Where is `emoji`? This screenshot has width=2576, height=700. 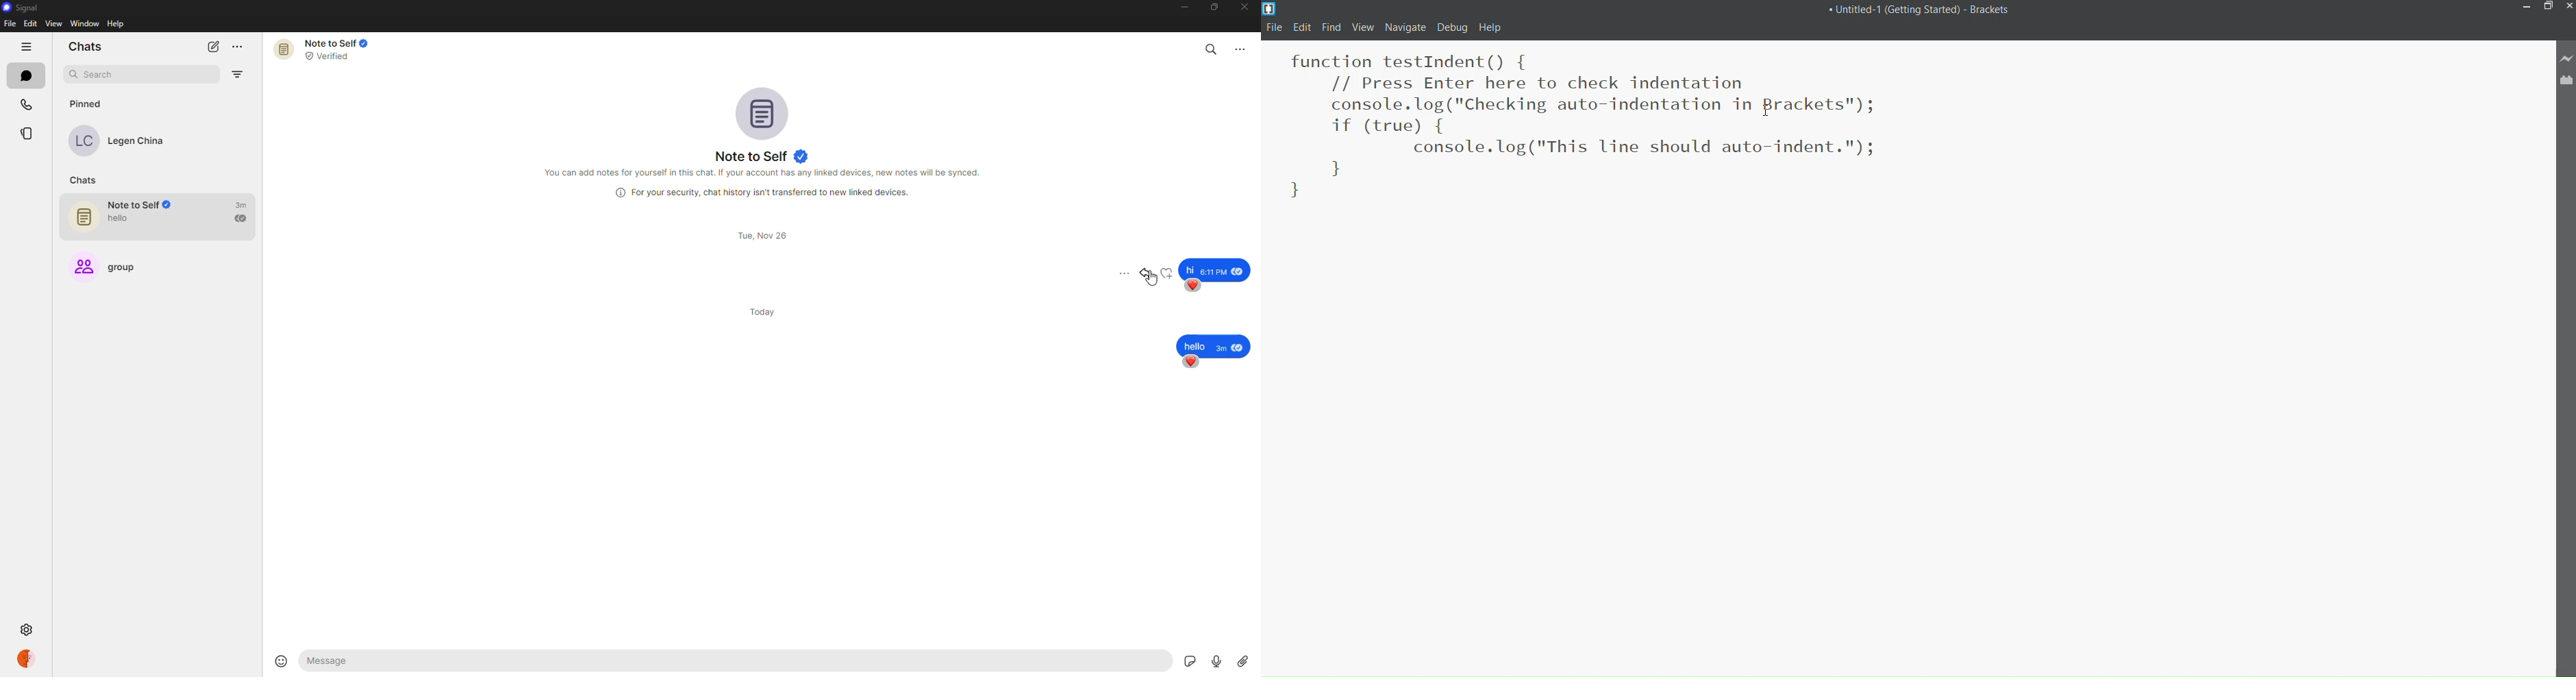
emoji is located at coordinates (281, 660).